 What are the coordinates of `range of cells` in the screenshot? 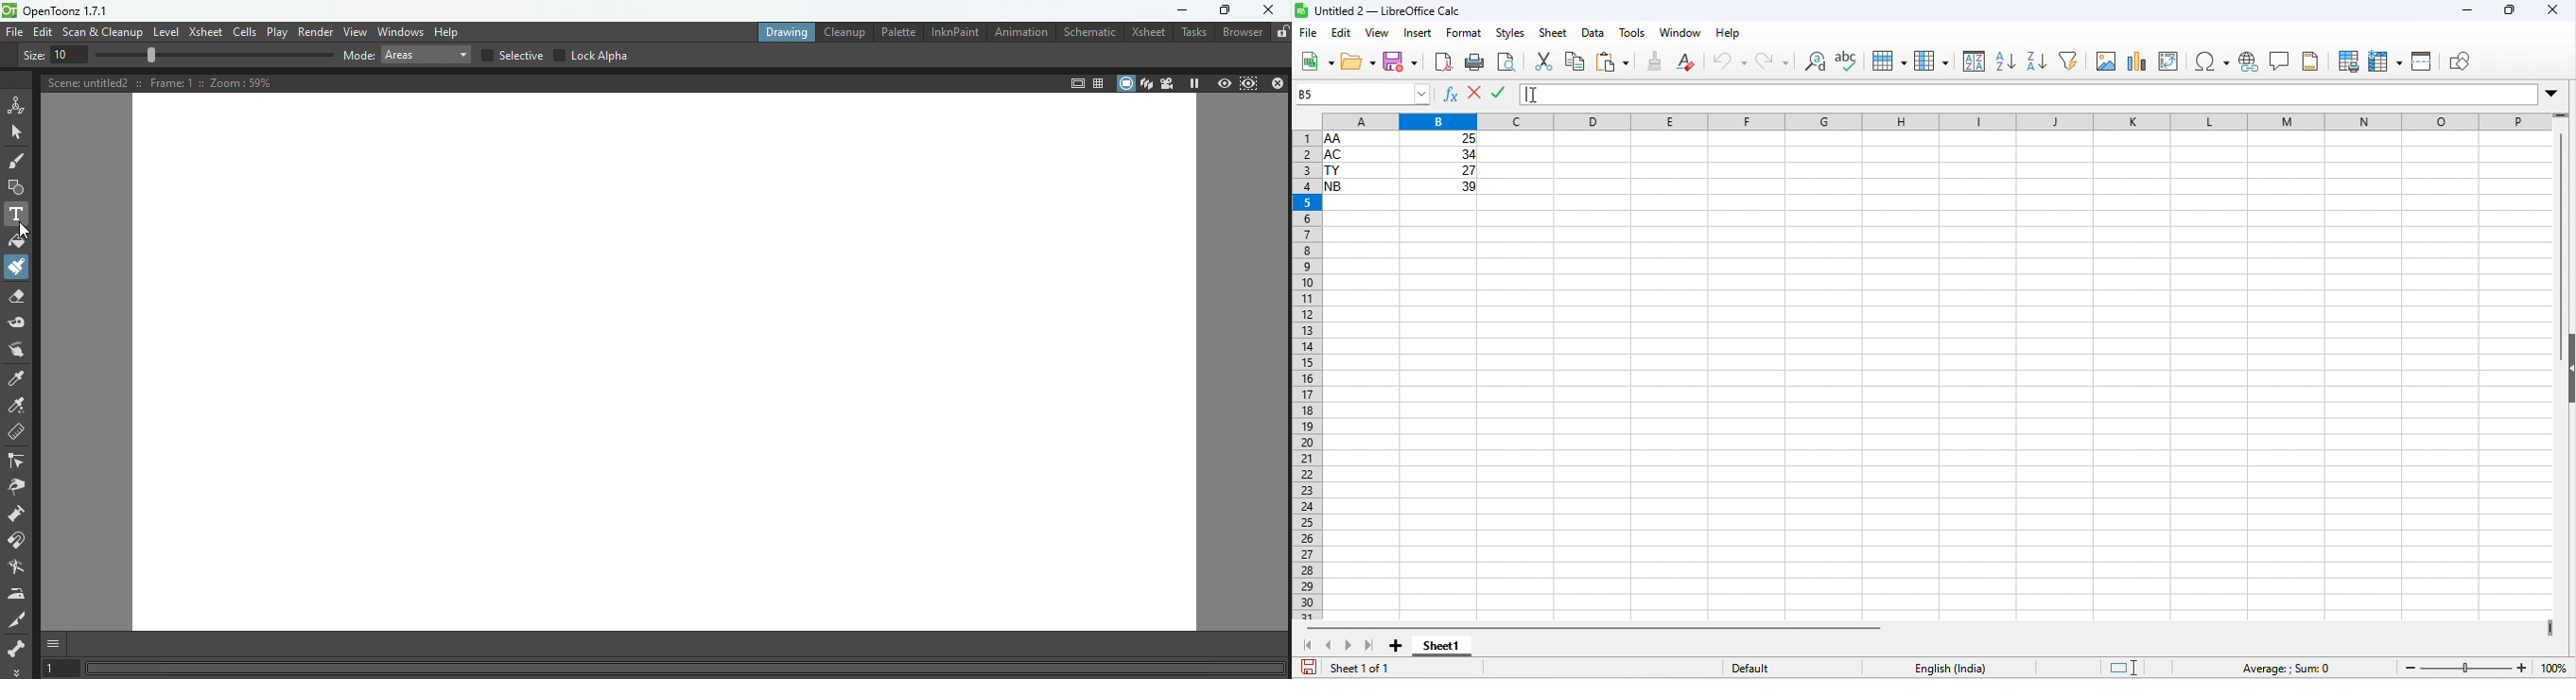 It's located at (1401, 162).